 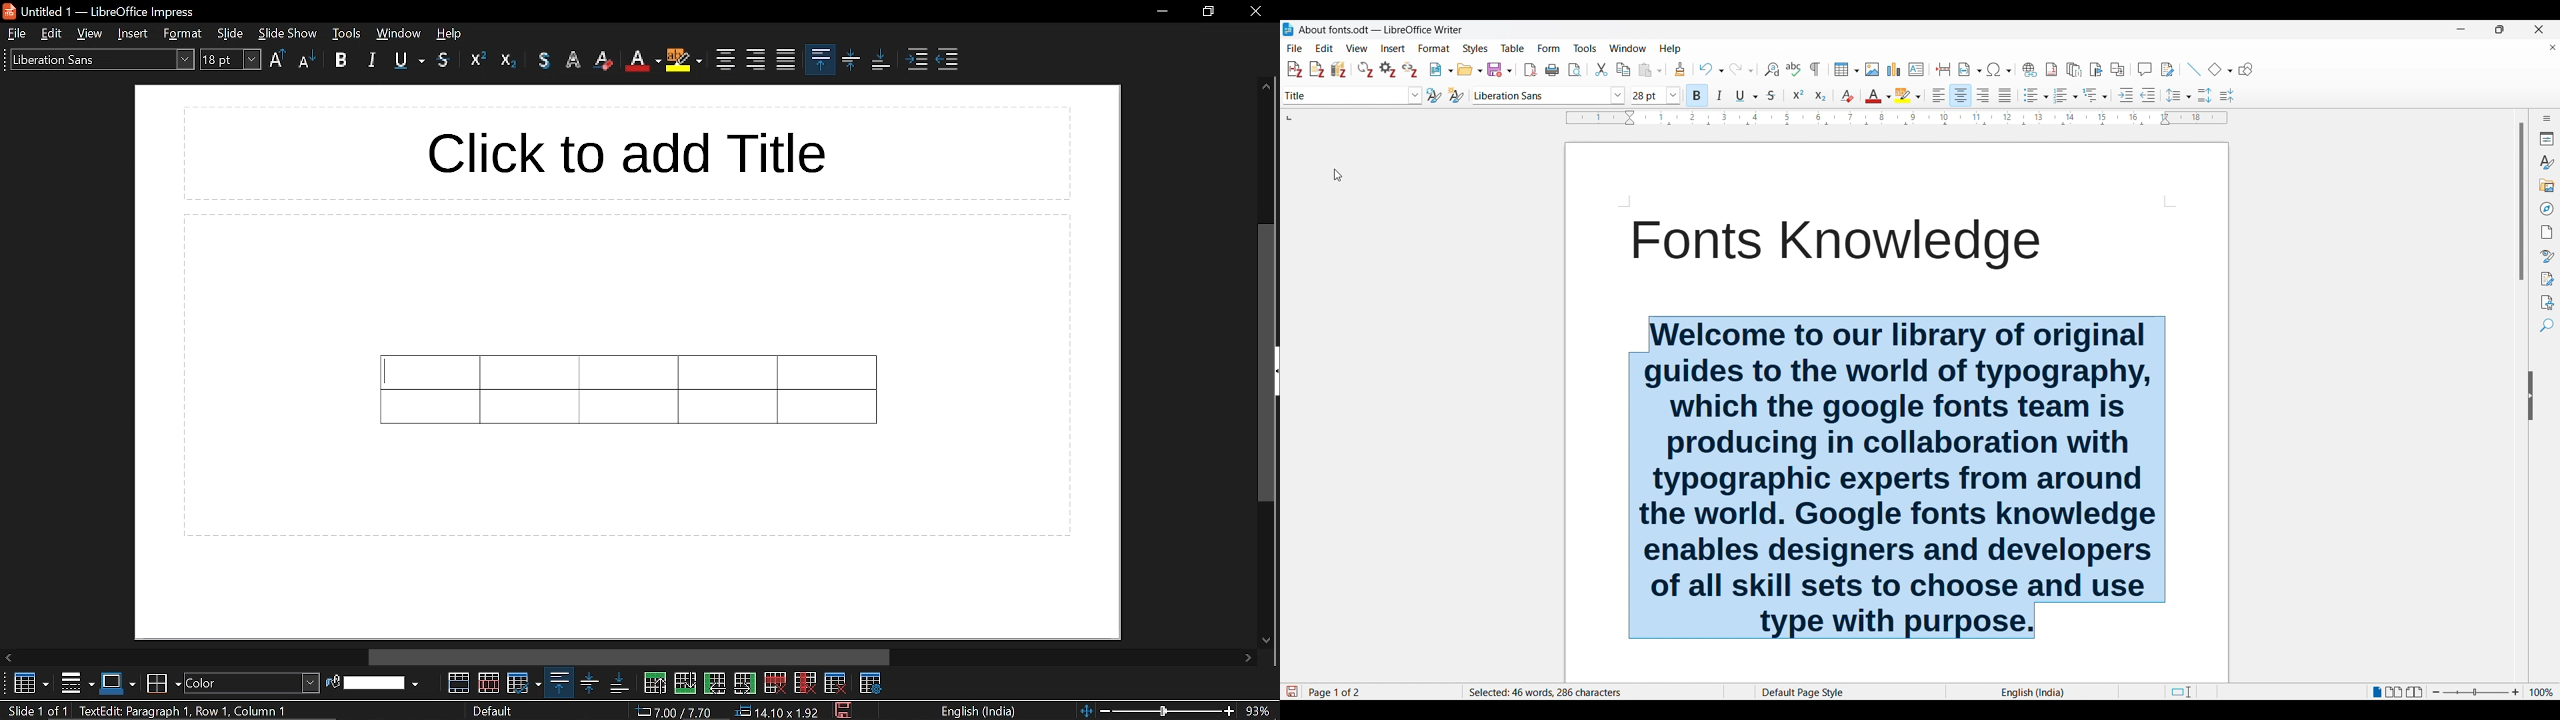 What do you see at coordinates (2547, 162) in the screenshot?
I see `Styles` at bounding box center [2547, 162].